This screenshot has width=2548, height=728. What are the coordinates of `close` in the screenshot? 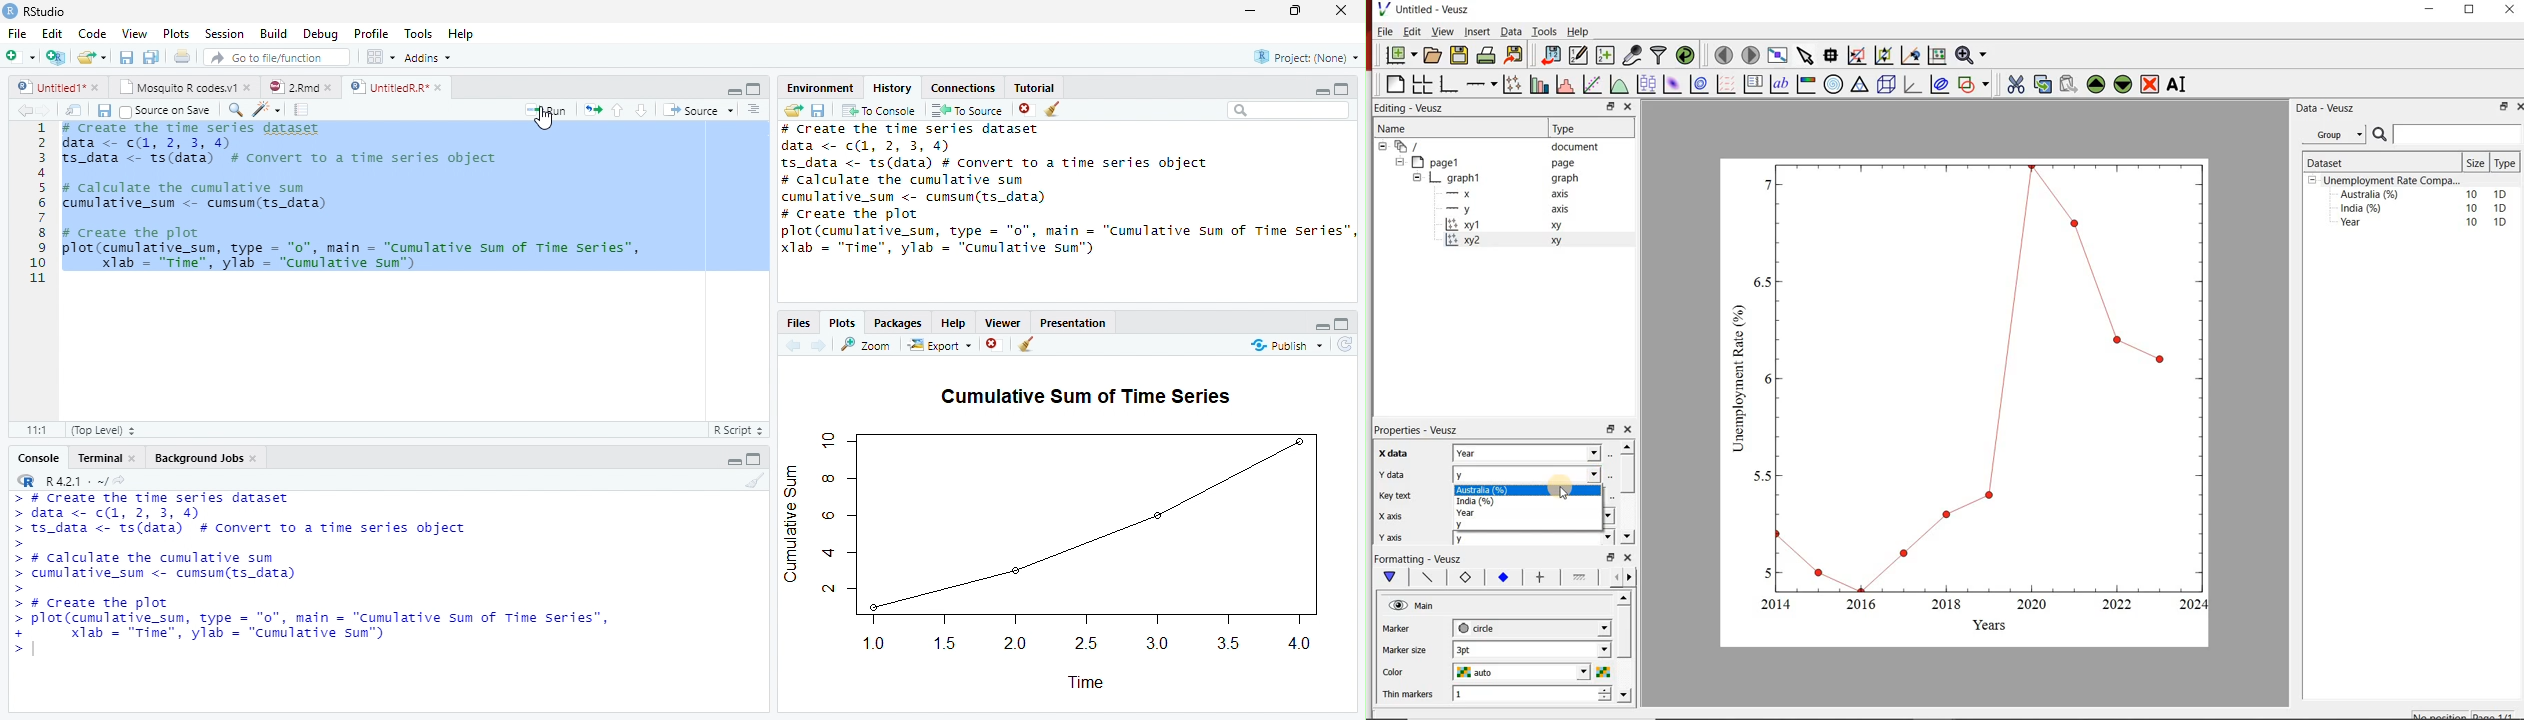 It's located at (2509, 12).